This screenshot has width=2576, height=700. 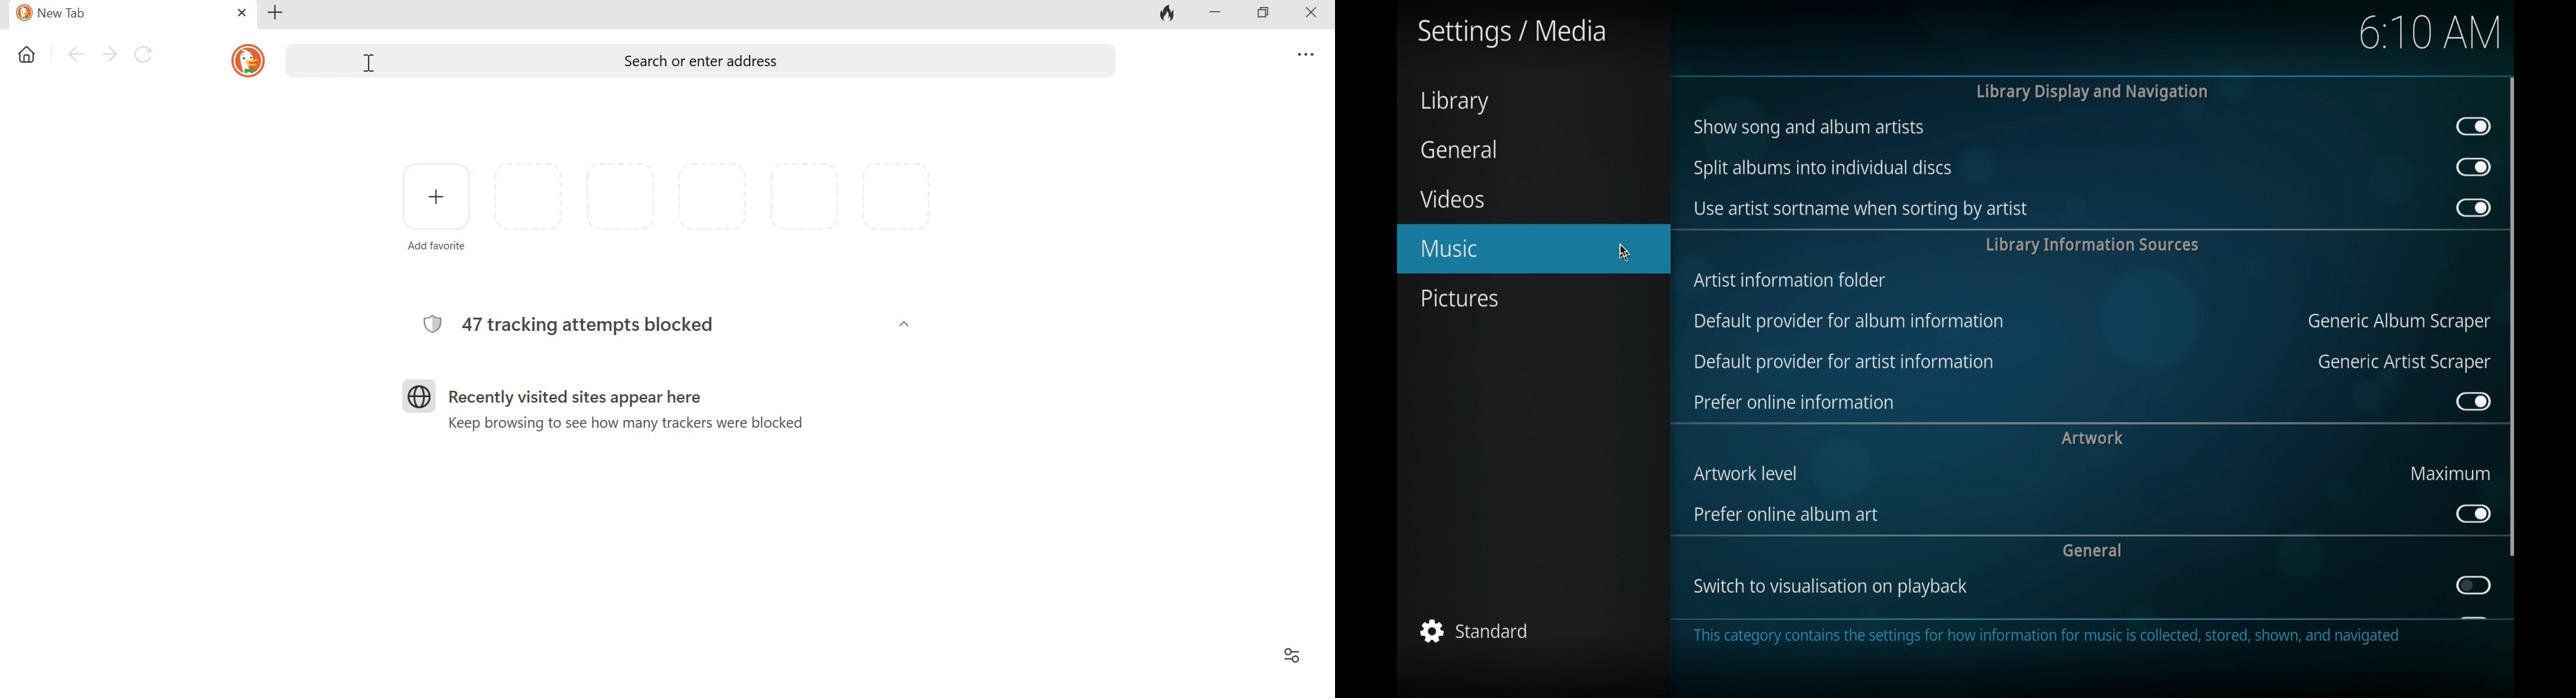 What do you see at coordinates (112, 13) in the screenshot?
I see `New Tab` at bounding box center [112, 13].